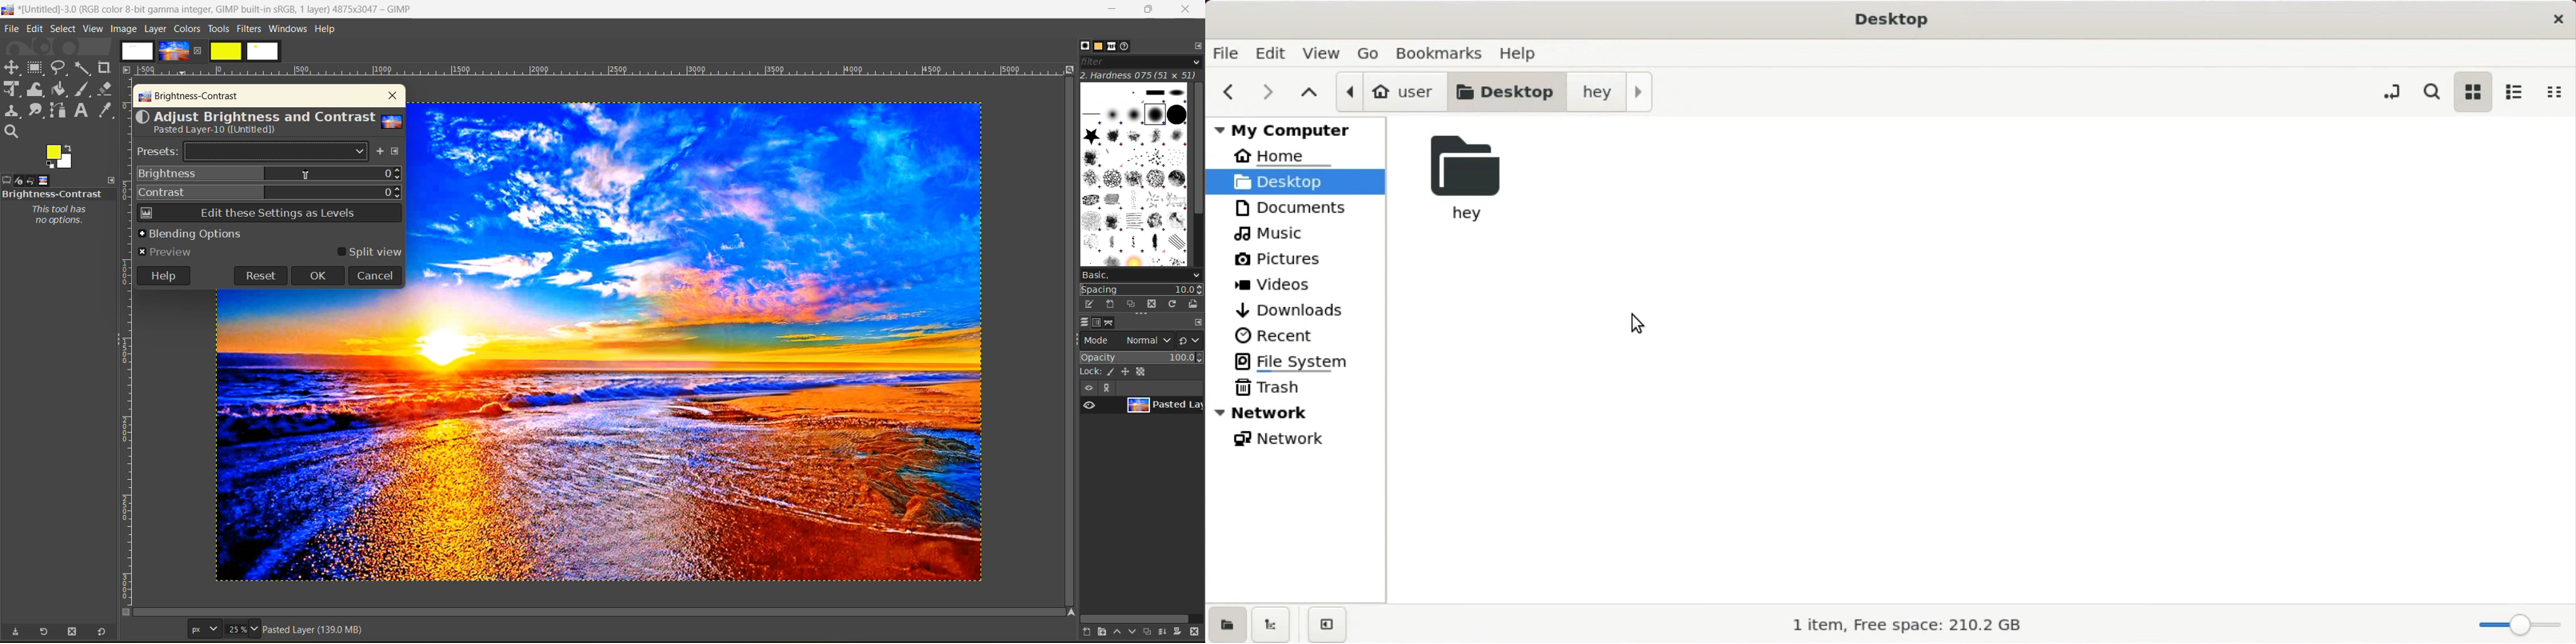 The height and width of the screenshot is (644, 2576). I want to click on tools, so click(218, 30).